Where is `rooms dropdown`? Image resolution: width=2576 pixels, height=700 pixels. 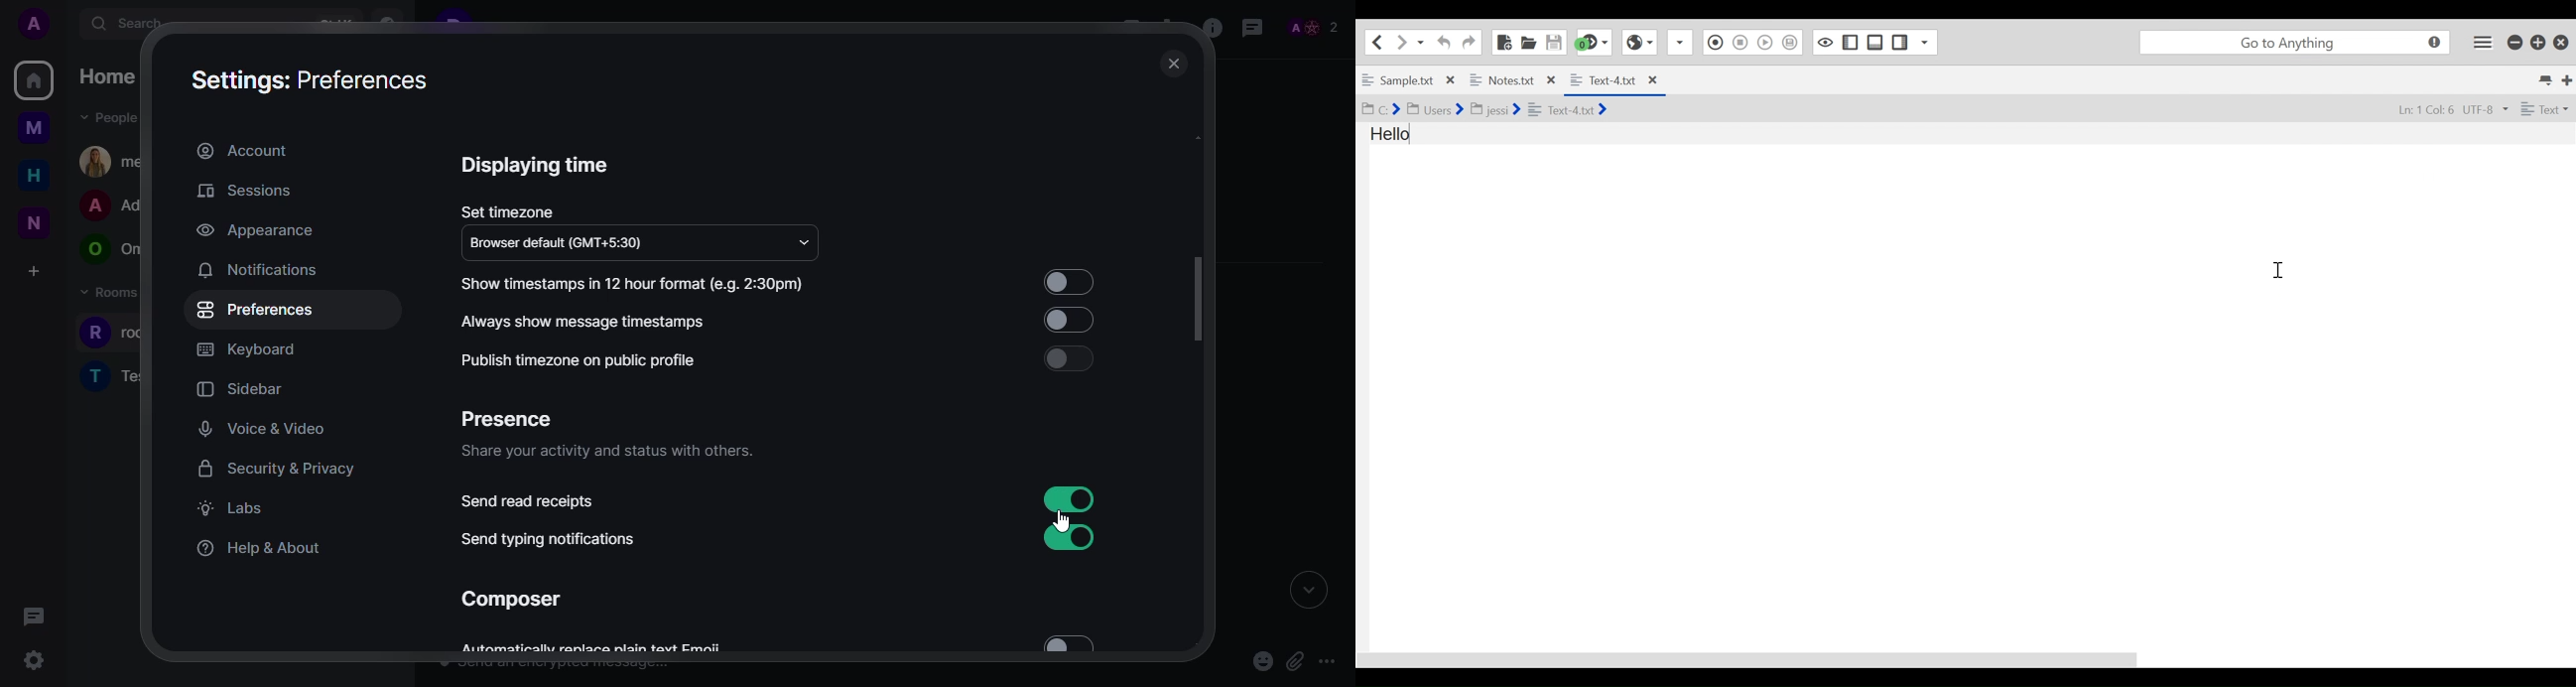 rooms dropdown is located at coordinates (119, 292).